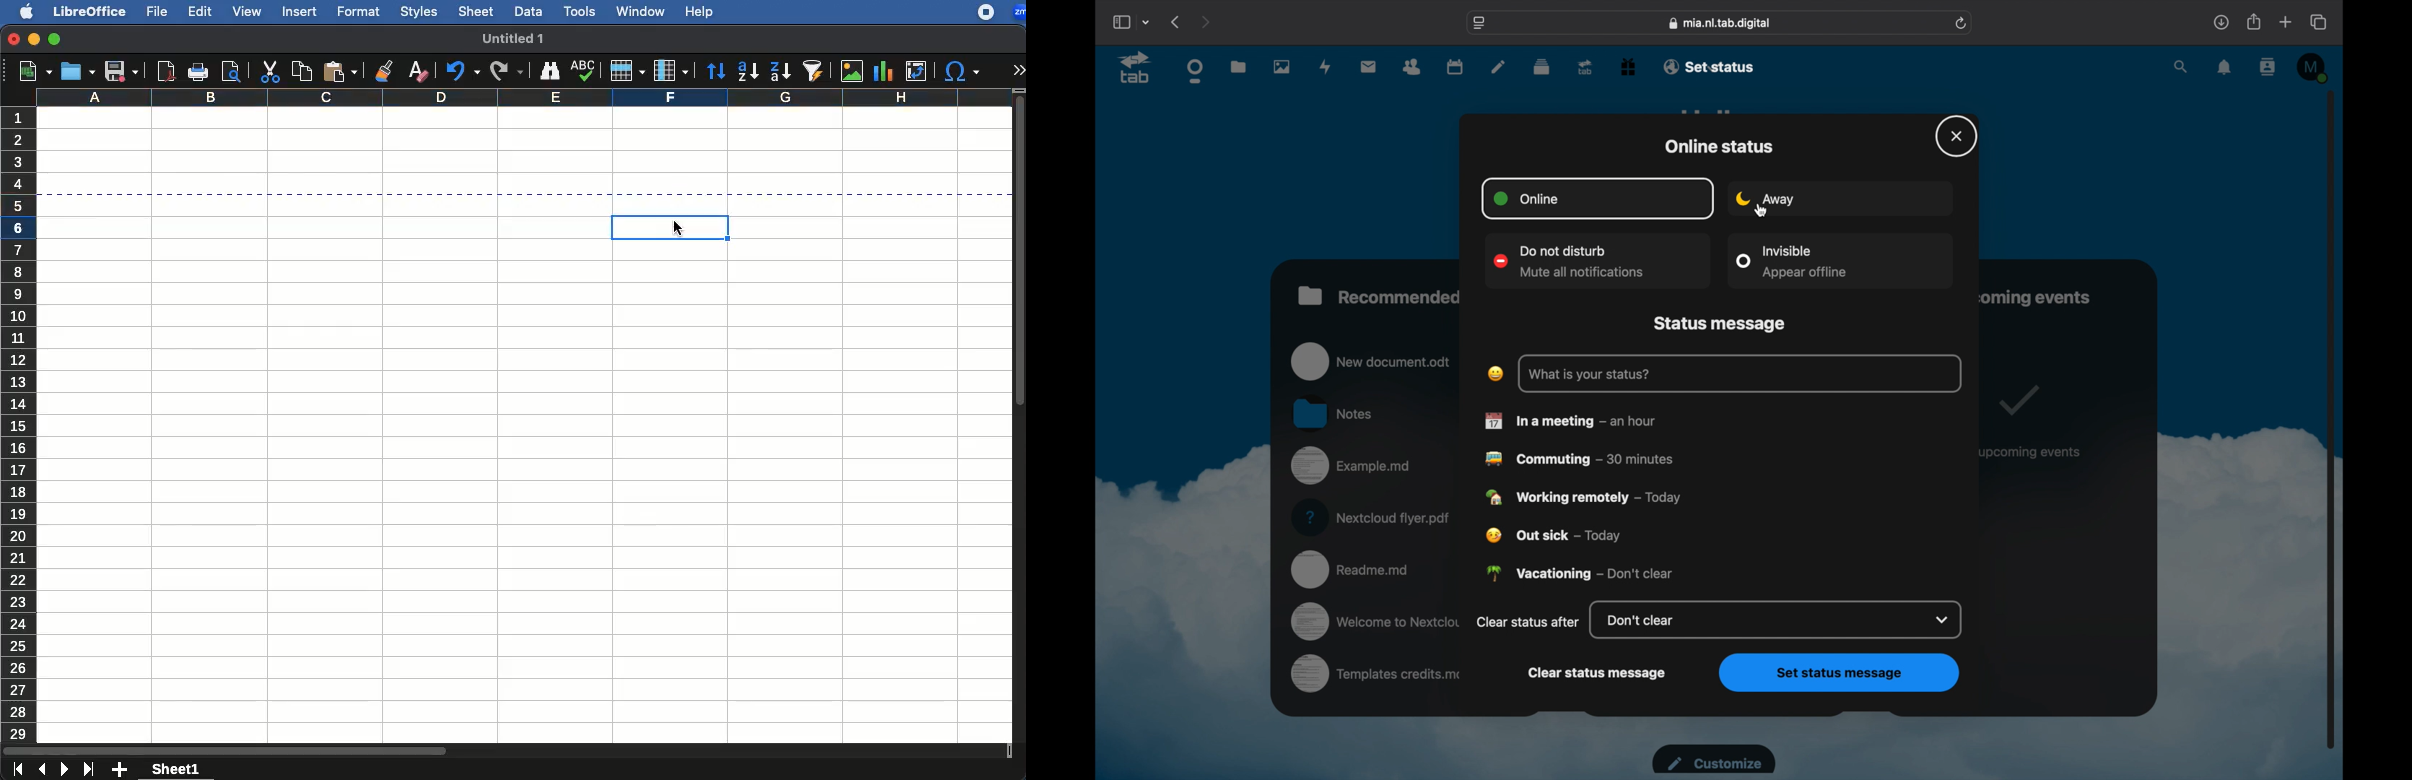 The height and width of the screenshot is (784, 2436). I want to click on in ameeting, so click(1571, 421).